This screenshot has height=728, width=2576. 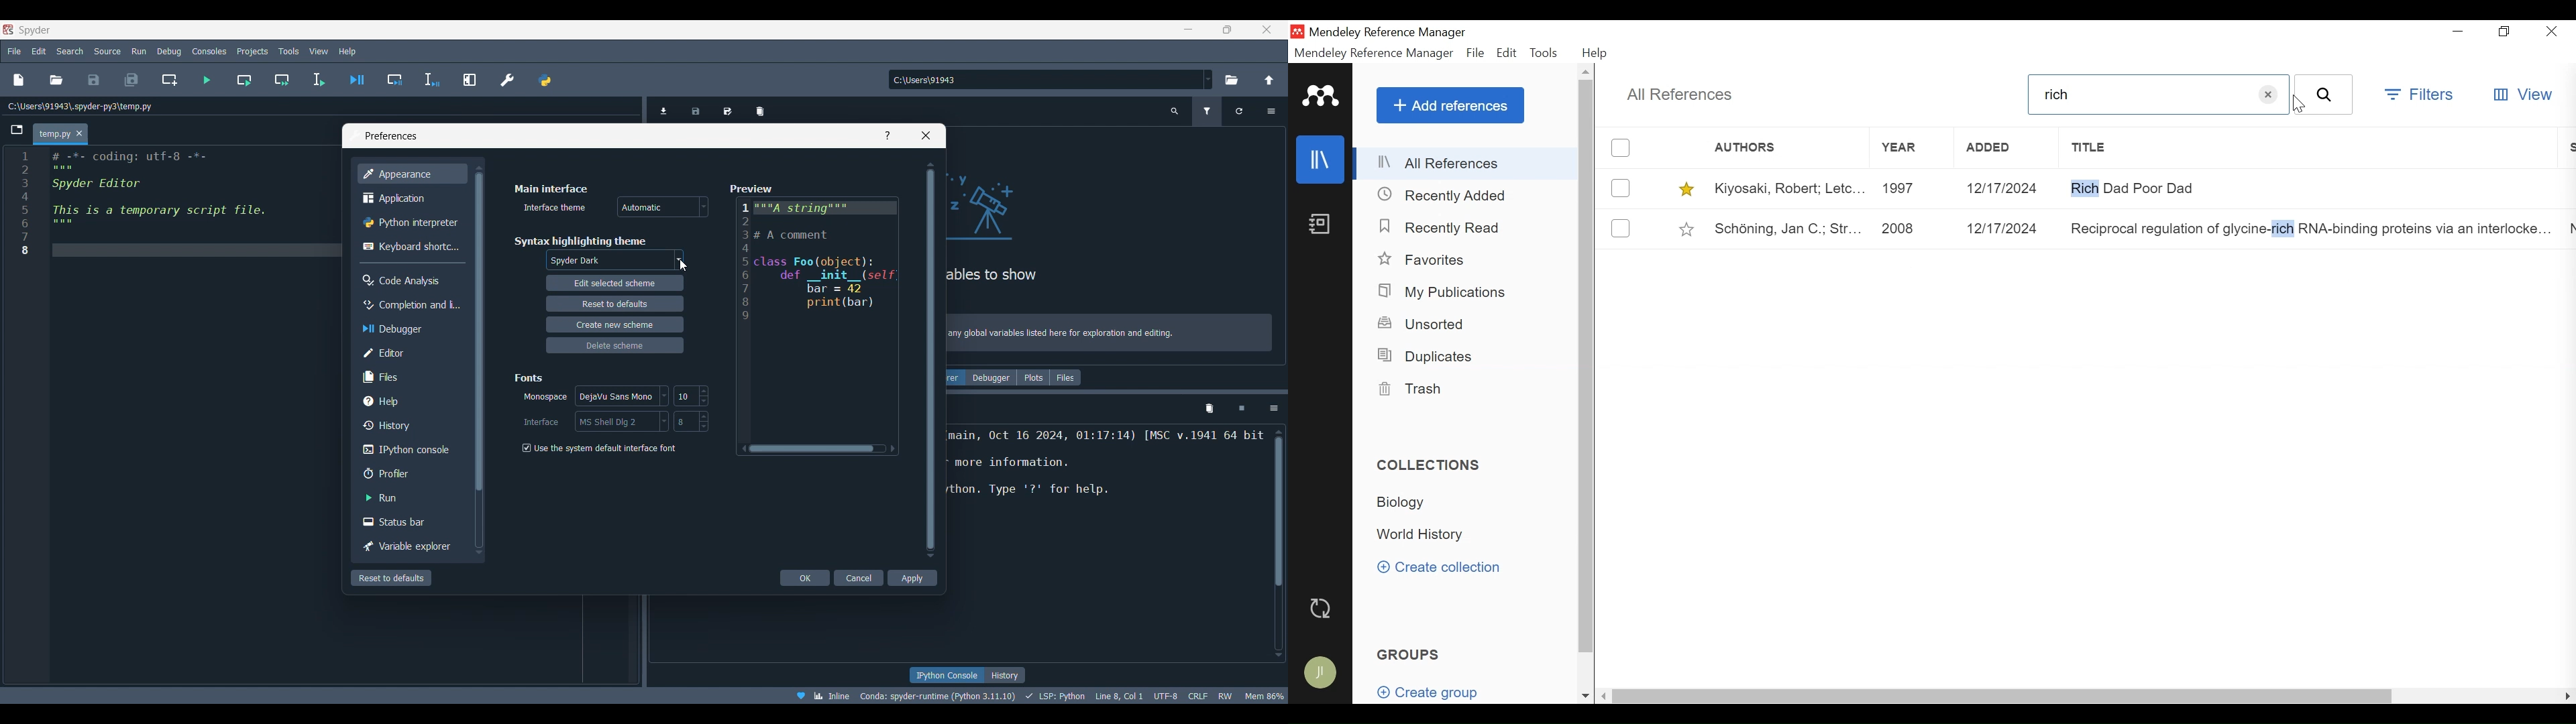 I want to click on Toggle Favorites, so click(x=1686, y=188).